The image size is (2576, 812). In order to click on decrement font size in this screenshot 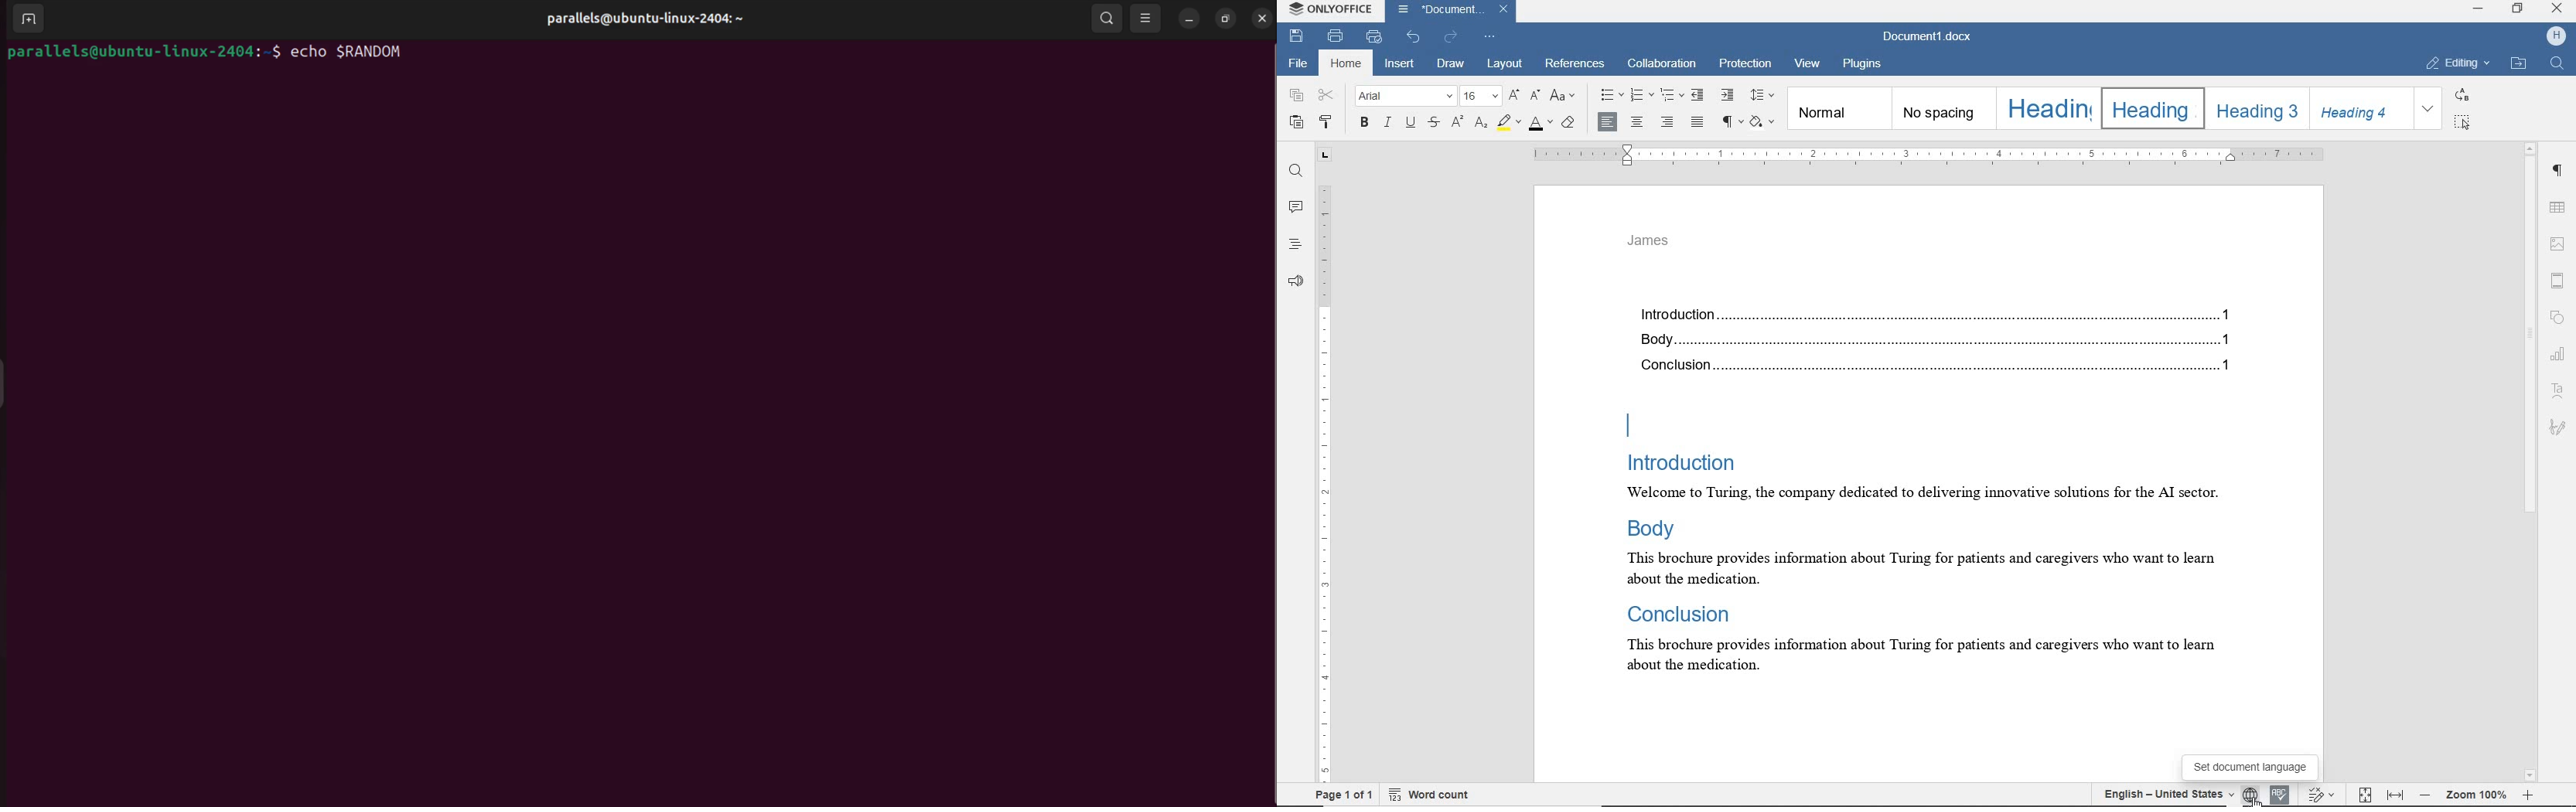, I will do `click(1535, 94)`.